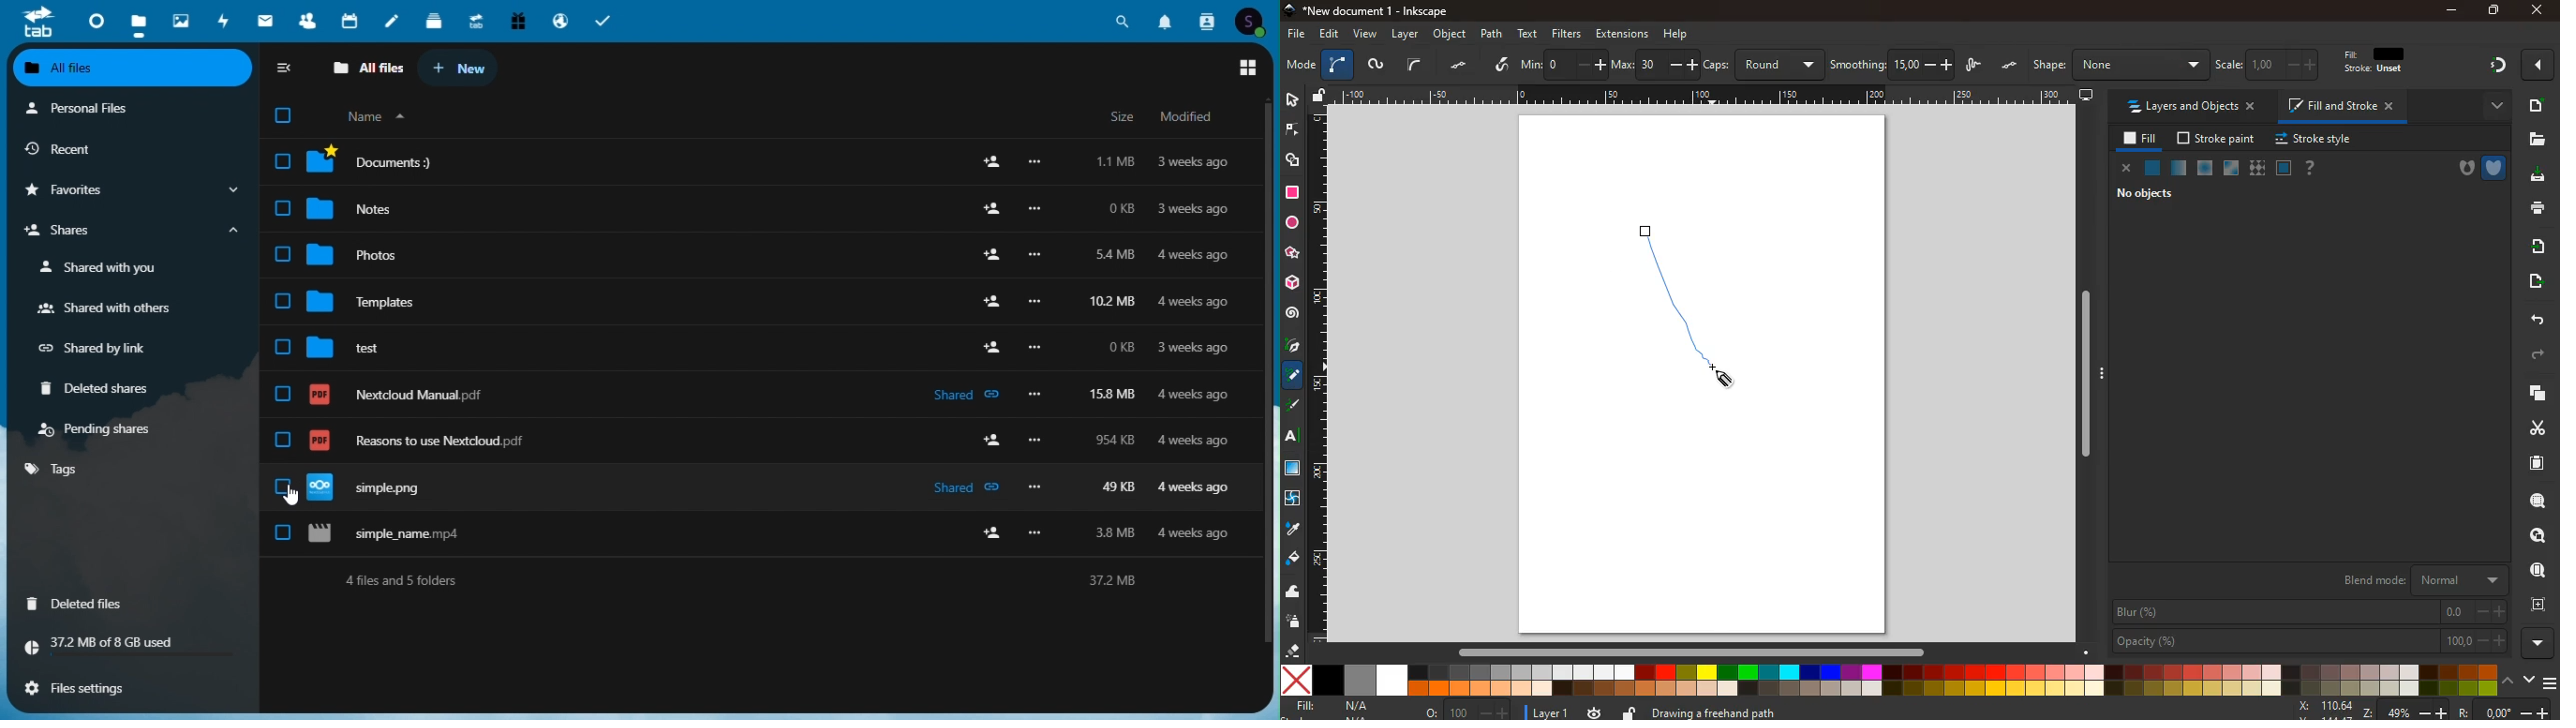 The image size is (2576, 728). Describe the element at coordinates (434, 18) in the screenshot. I see `deck` at that location.